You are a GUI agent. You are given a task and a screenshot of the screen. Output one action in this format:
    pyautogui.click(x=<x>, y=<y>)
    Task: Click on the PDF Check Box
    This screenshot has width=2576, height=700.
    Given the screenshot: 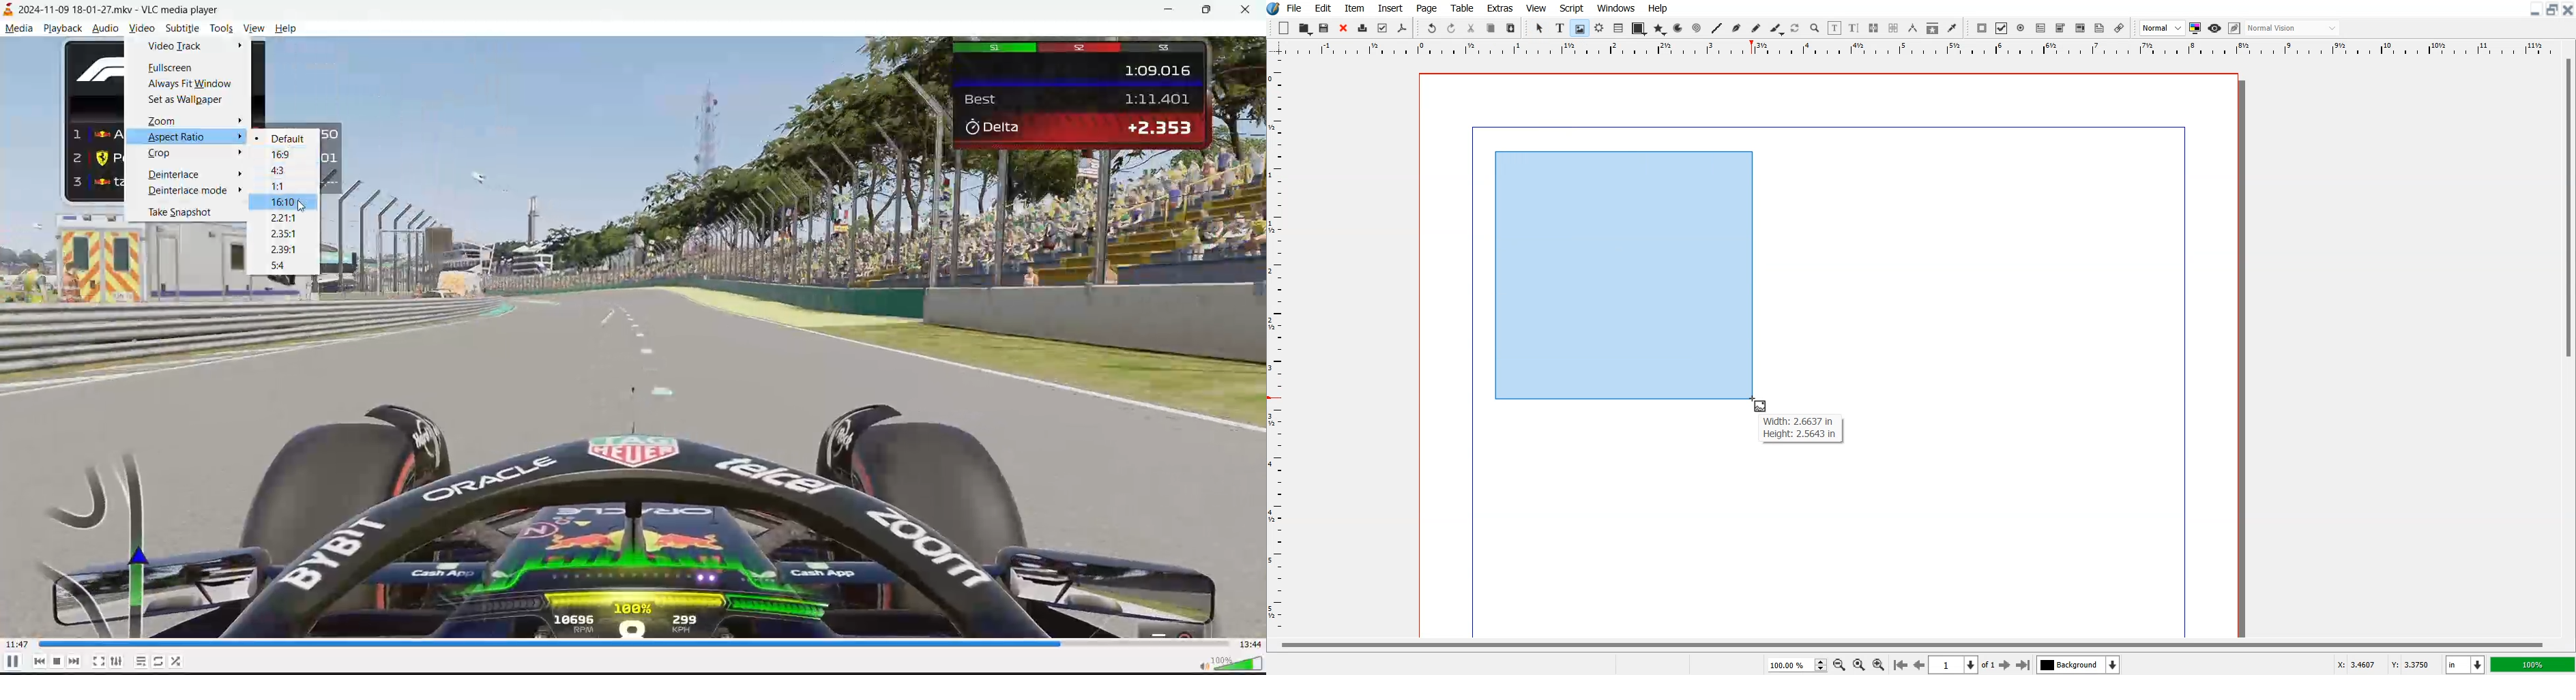 What is the action you would take?
    pyautogui.click(x=2002, y=28)
    